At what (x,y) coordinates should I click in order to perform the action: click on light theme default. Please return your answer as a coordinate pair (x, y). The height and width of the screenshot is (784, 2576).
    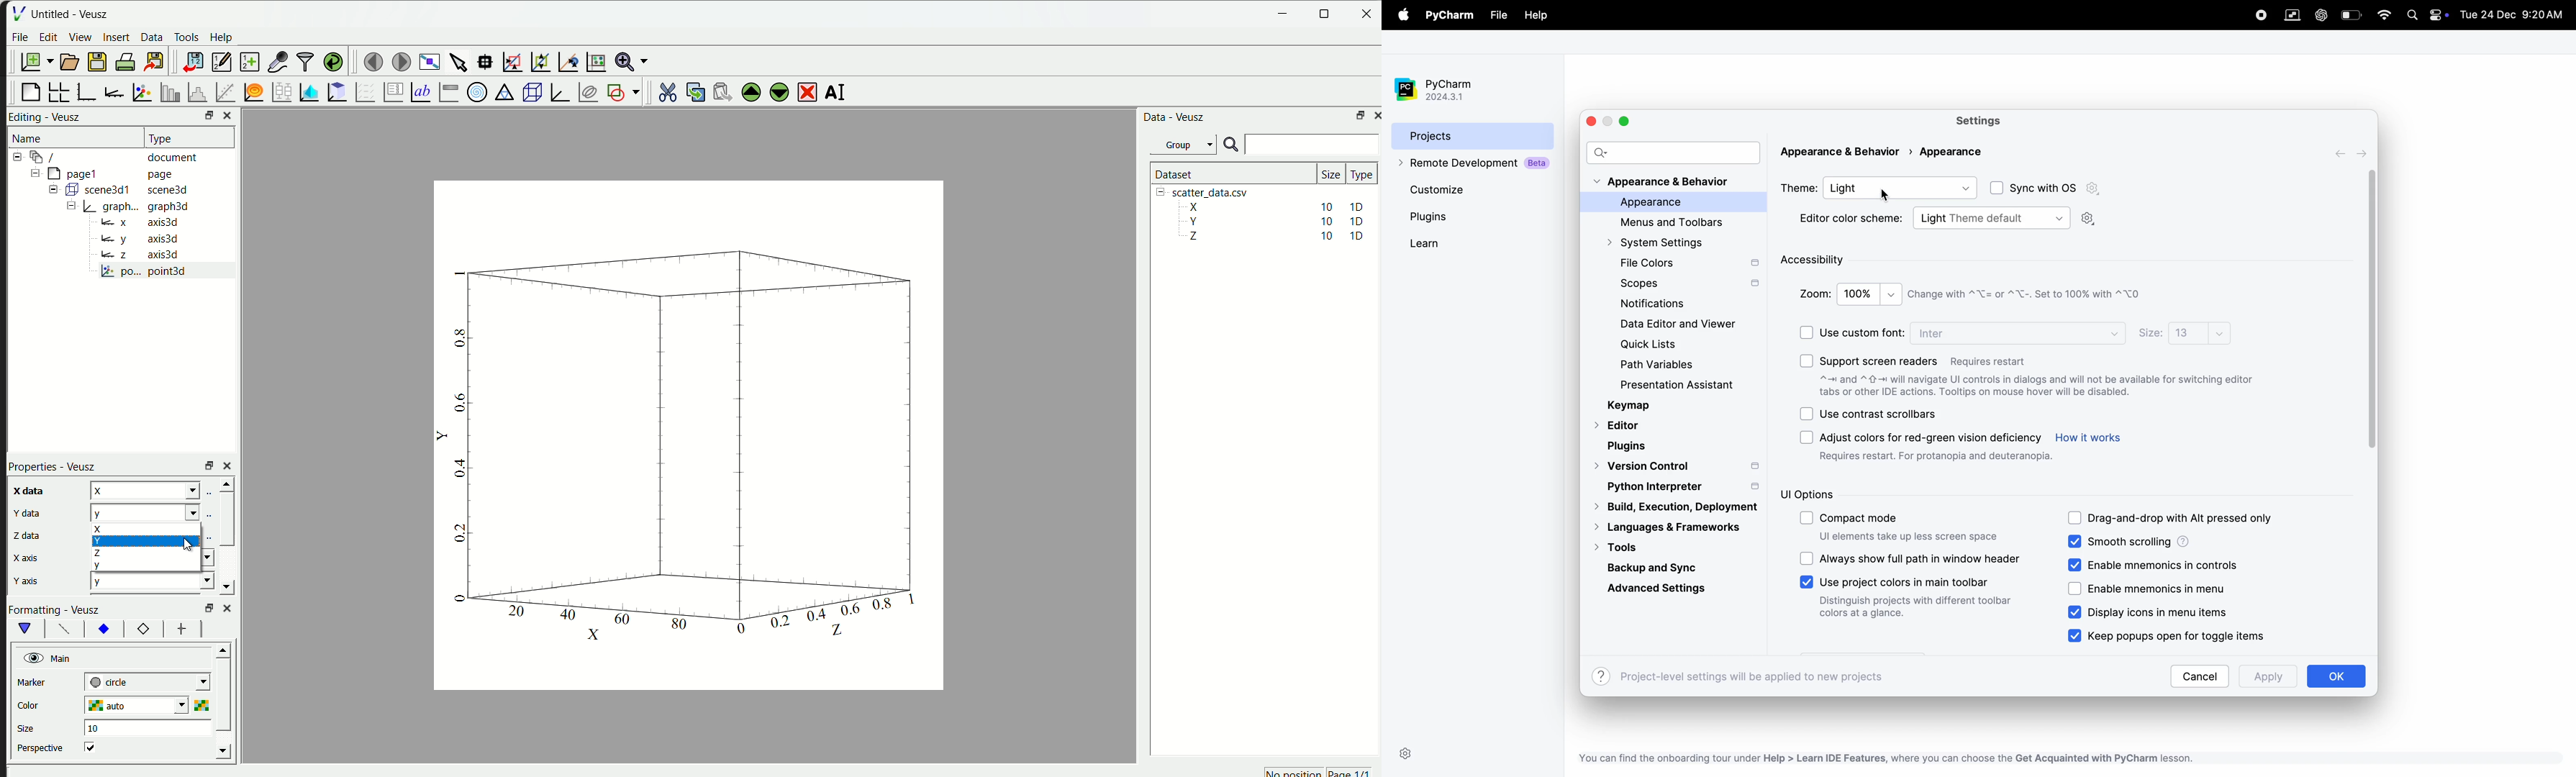
    Looking at the image, I should click on (1991, 217).